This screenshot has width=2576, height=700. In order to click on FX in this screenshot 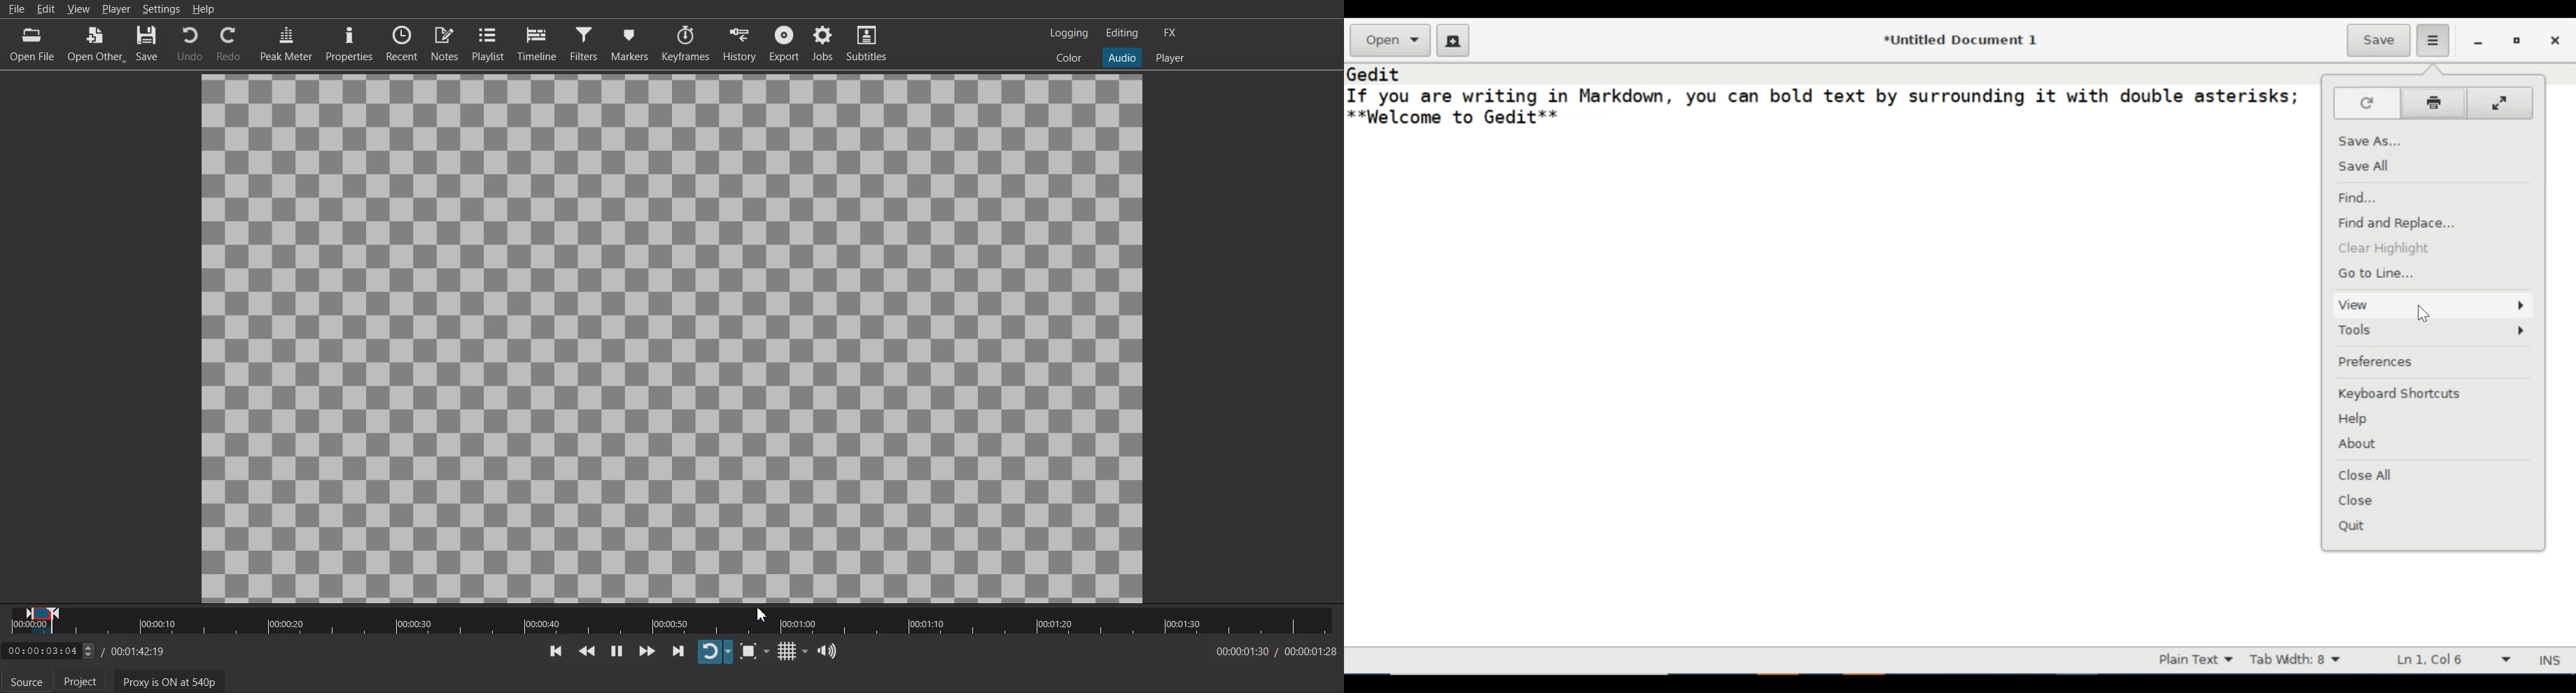, I will do `click(1171, 32)`.